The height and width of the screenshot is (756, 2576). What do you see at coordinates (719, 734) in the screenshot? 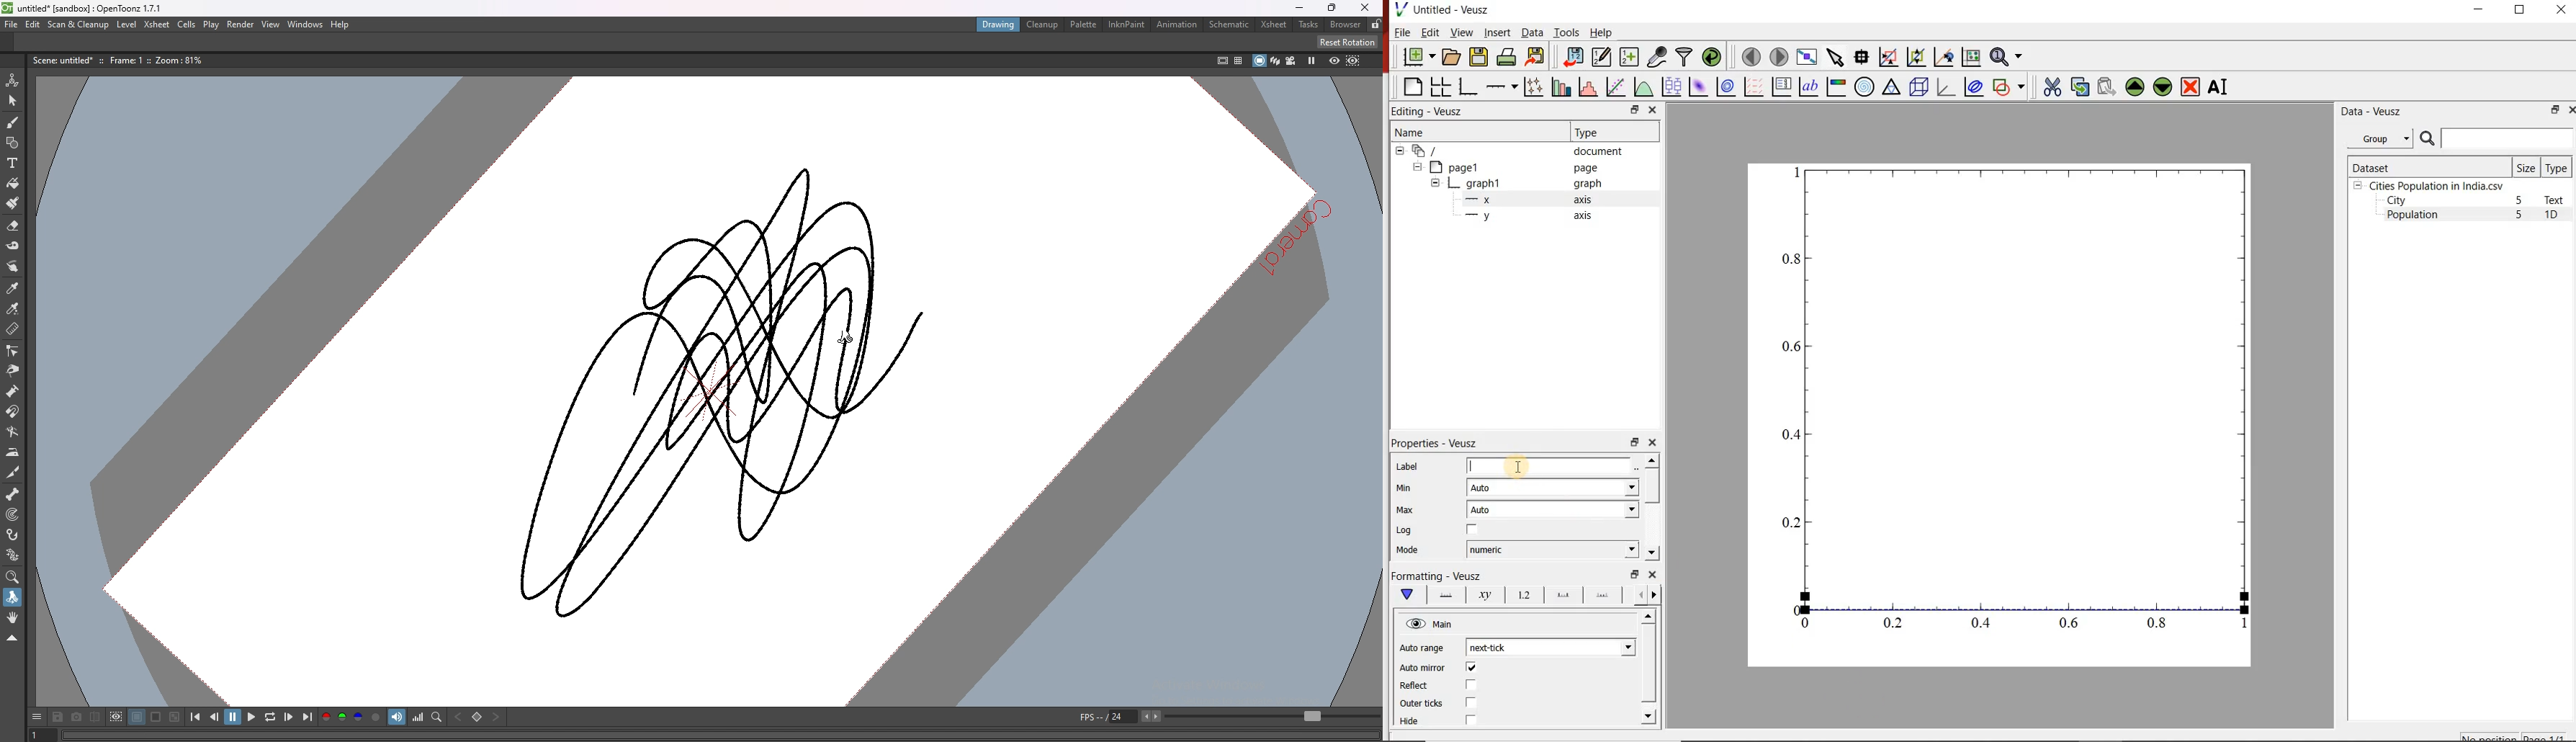
I see `player` at bounding box center [719, 734].